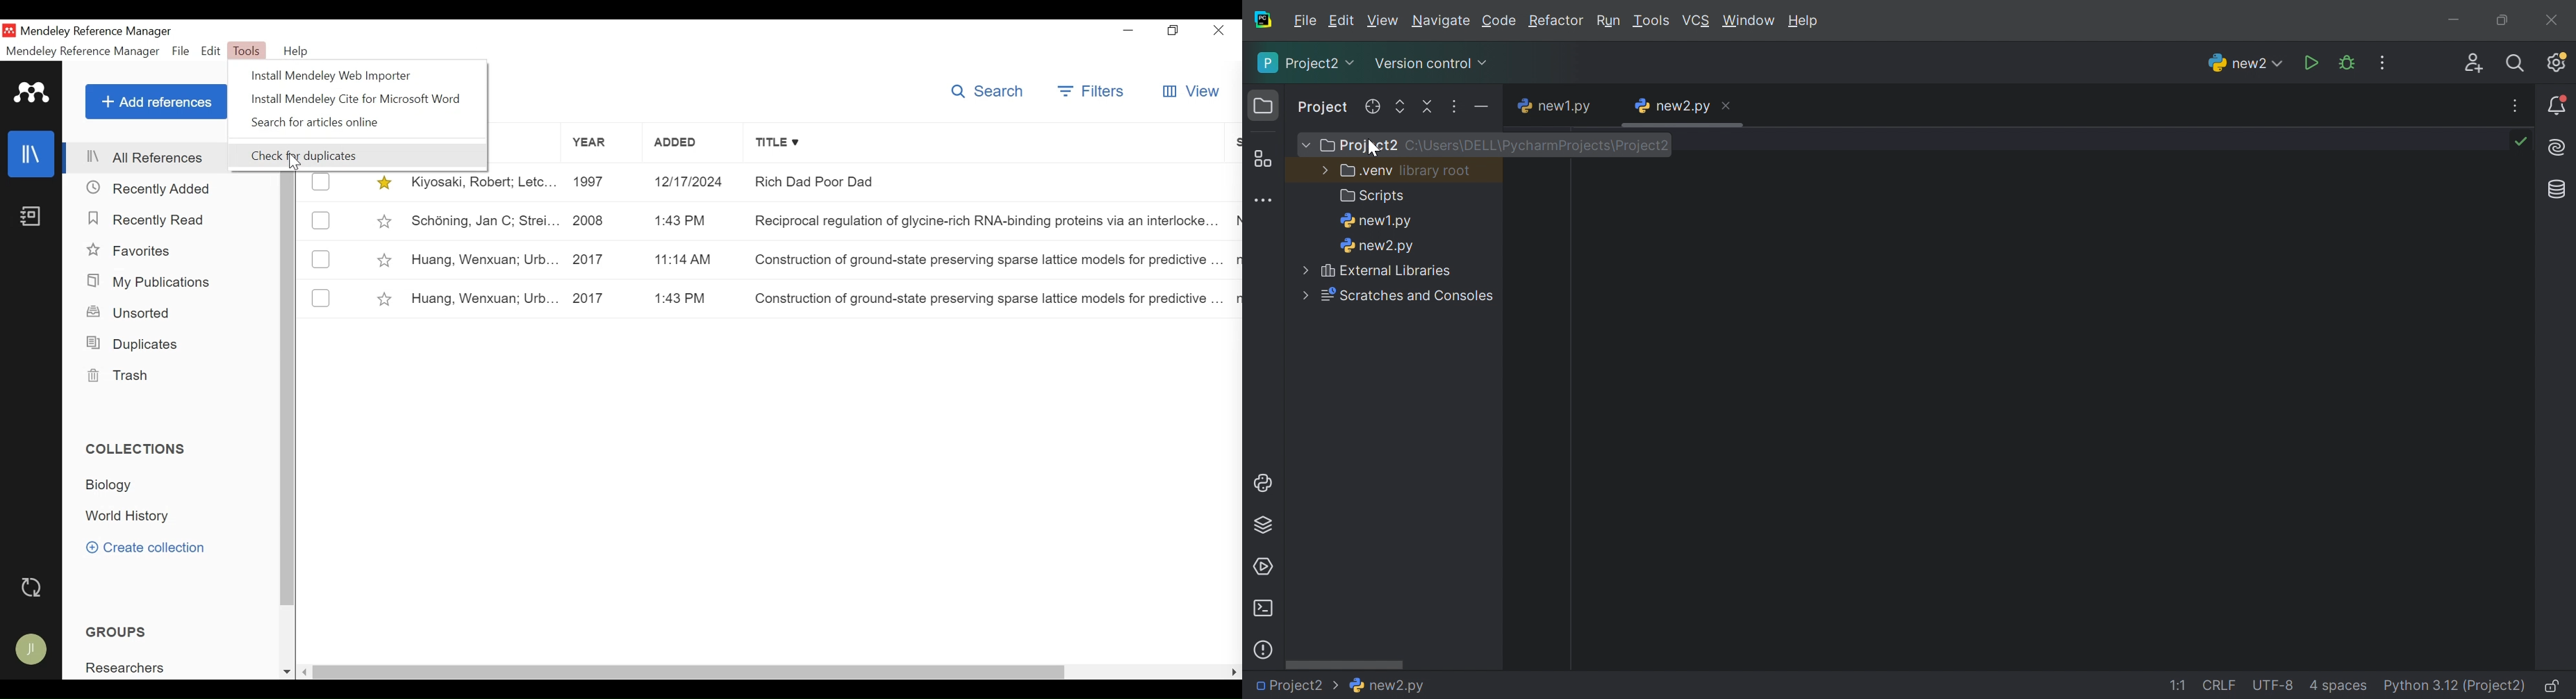 Image resolution: width=2576 pixels, height=700 pixels. Describe the element at coordinates (1383, 22) in the screenshot. I see `View` at that location.